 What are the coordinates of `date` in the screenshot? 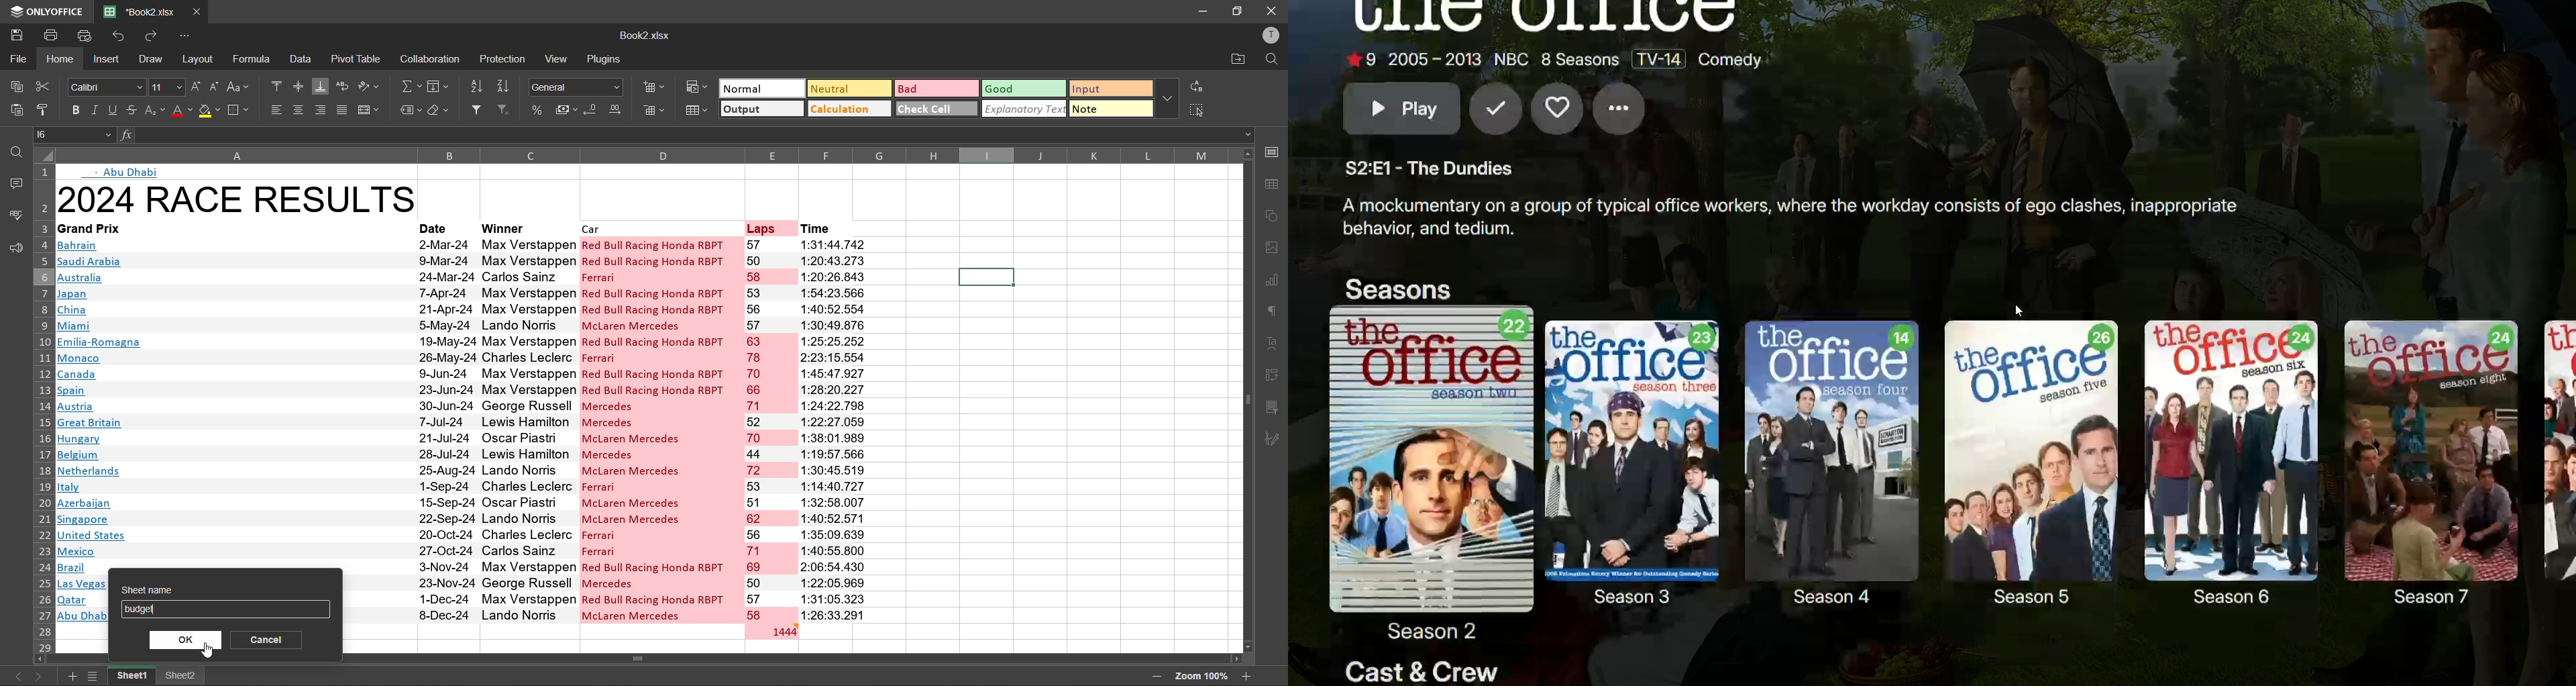 It's located at (443, 226).